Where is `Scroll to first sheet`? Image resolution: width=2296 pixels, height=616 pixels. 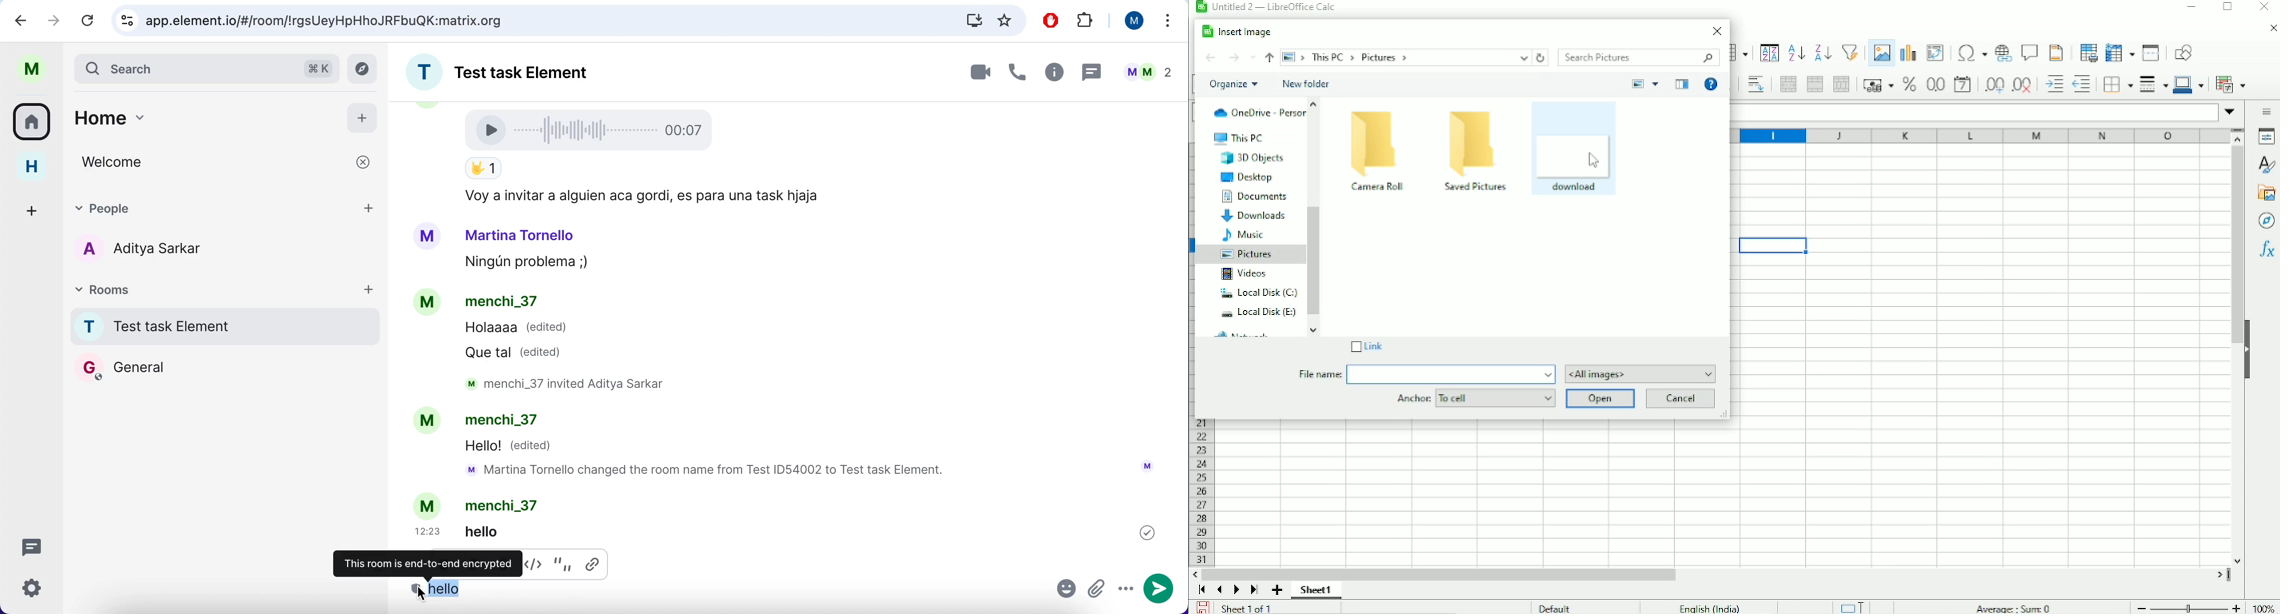
Scroll to first sheet is located at coordinates (1202, 590).